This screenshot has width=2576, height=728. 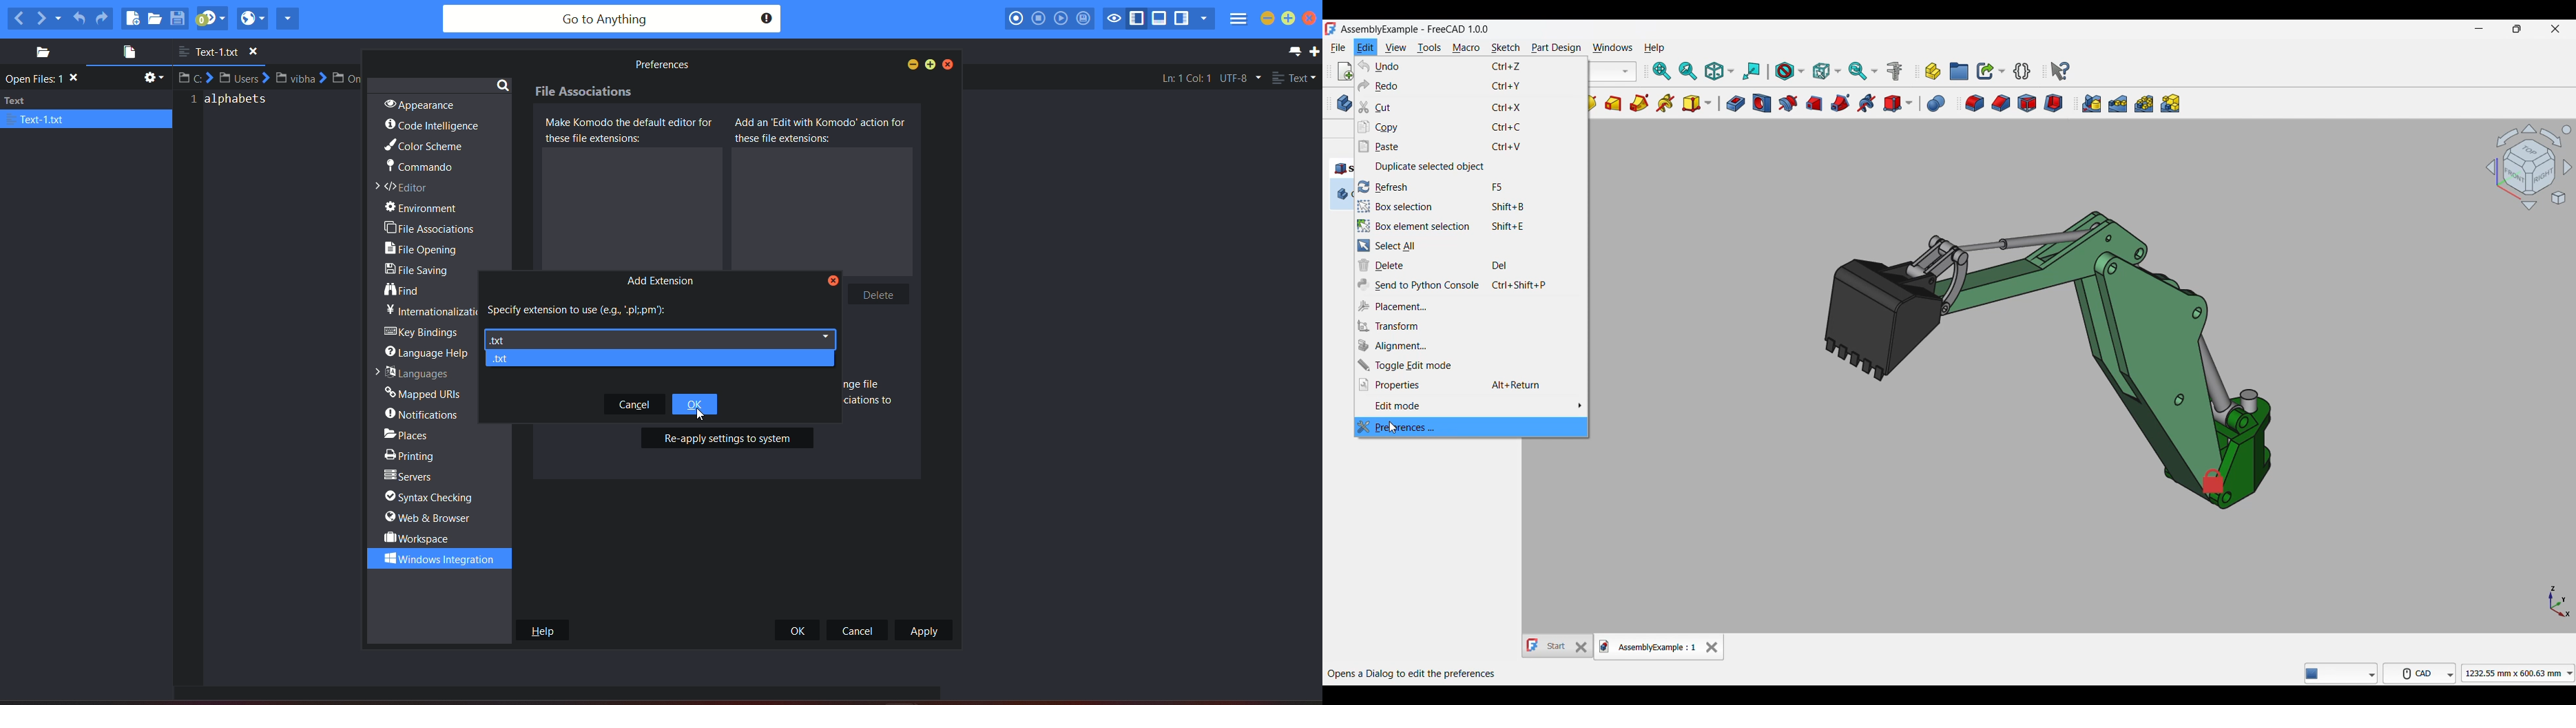 What do you see at coordinates (2479, 29) in the screenshot?
I see `Minimize` at bounding box center [2479, 29].